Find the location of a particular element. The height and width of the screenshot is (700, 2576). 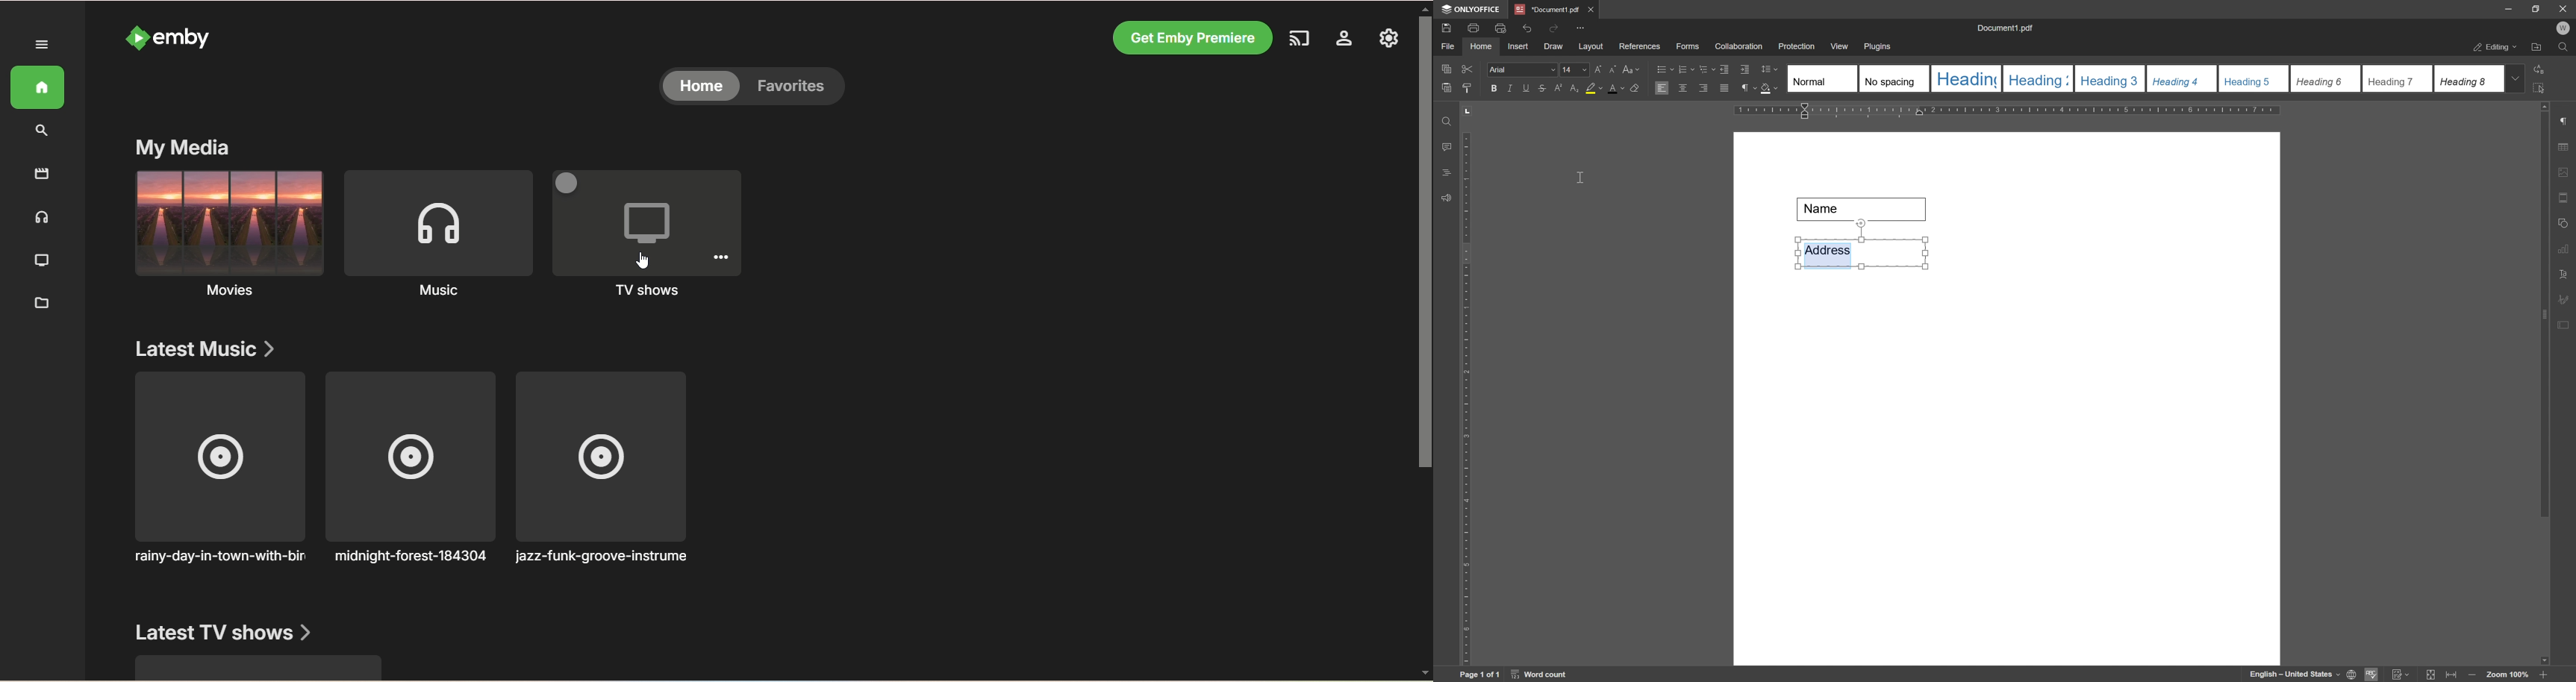

editing is located at coordinates (2494, 48).